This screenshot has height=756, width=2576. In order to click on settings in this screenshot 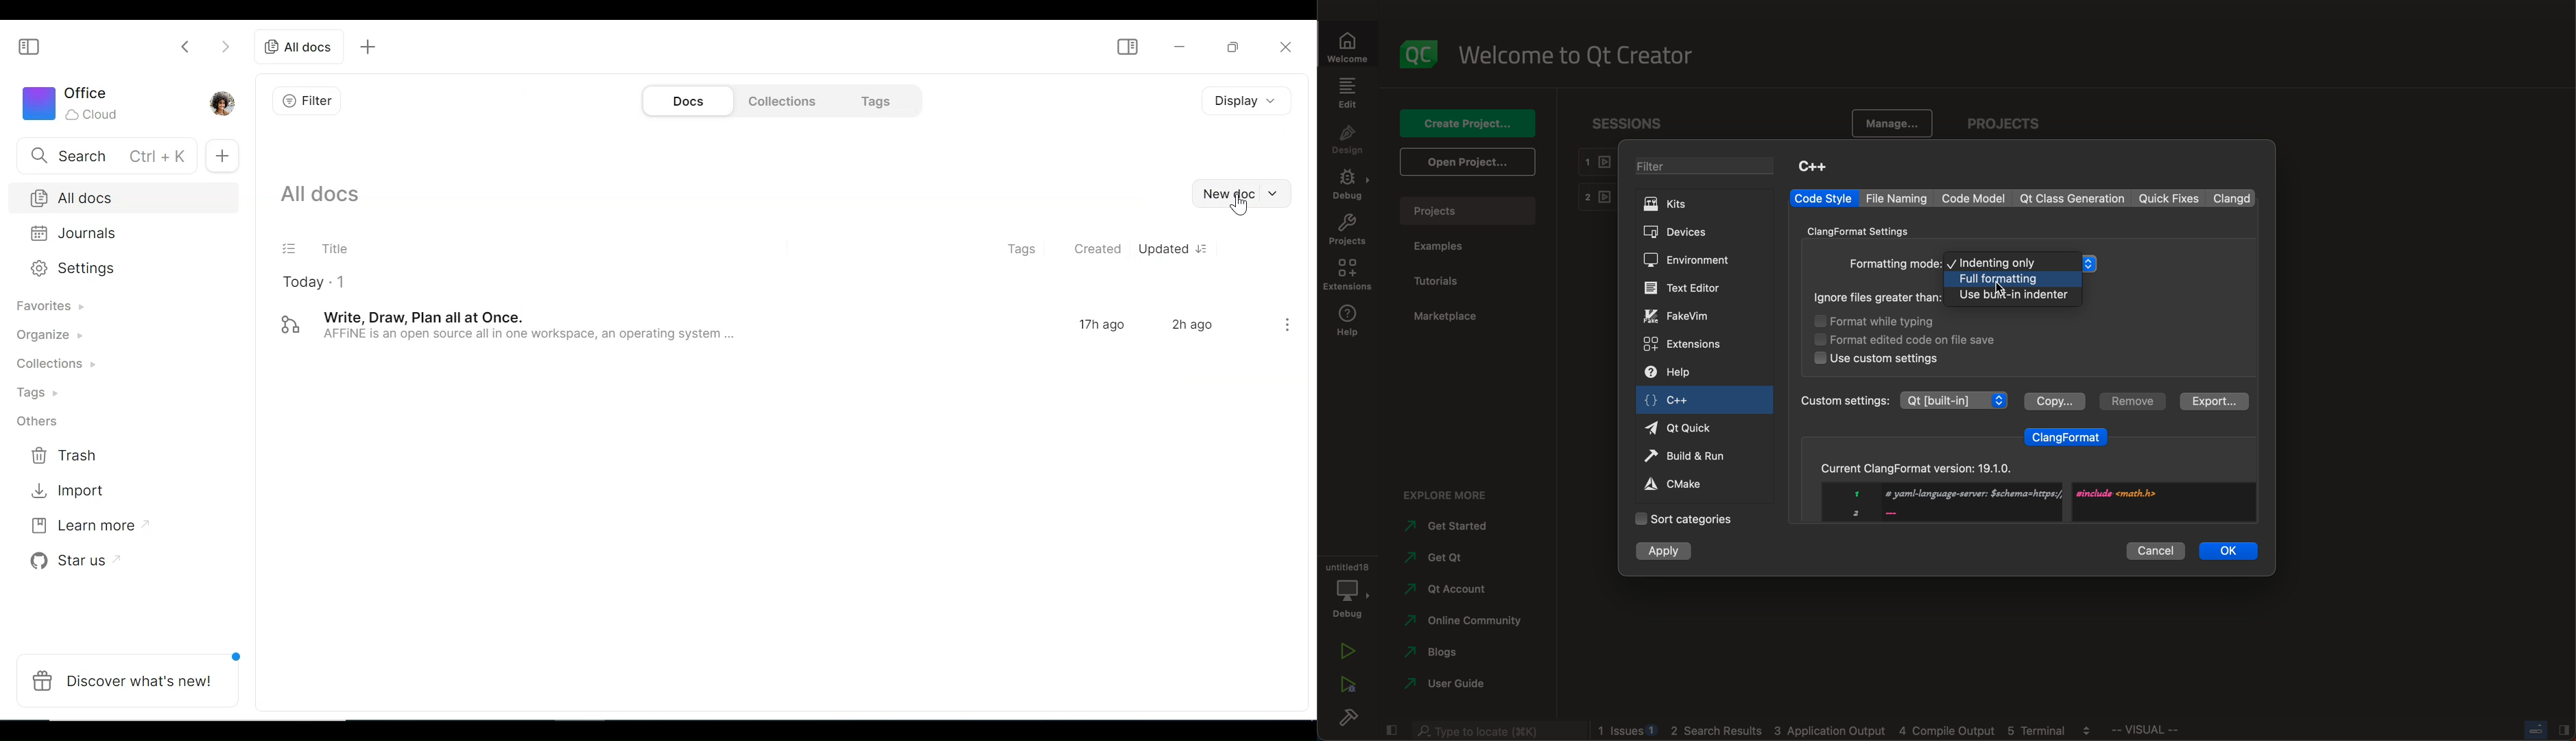, I will do `click(1866, 230)`.